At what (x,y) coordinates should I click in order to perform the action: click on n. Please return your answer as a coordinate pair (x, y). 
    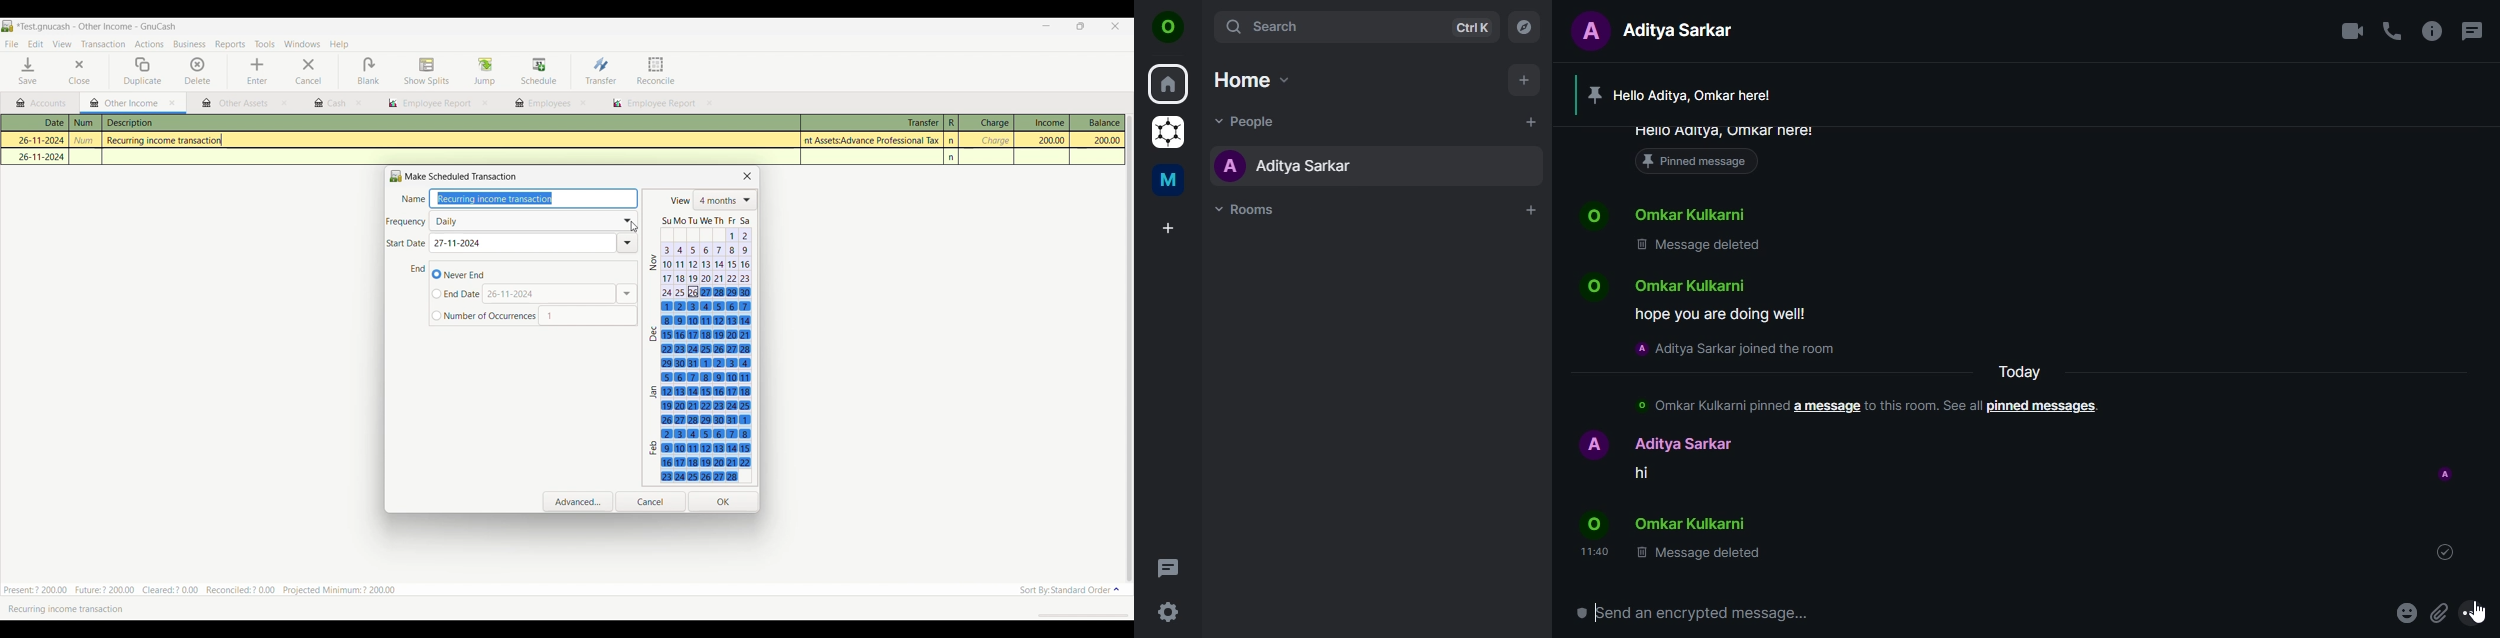
    Looking at the image, I should click on (953, 158).